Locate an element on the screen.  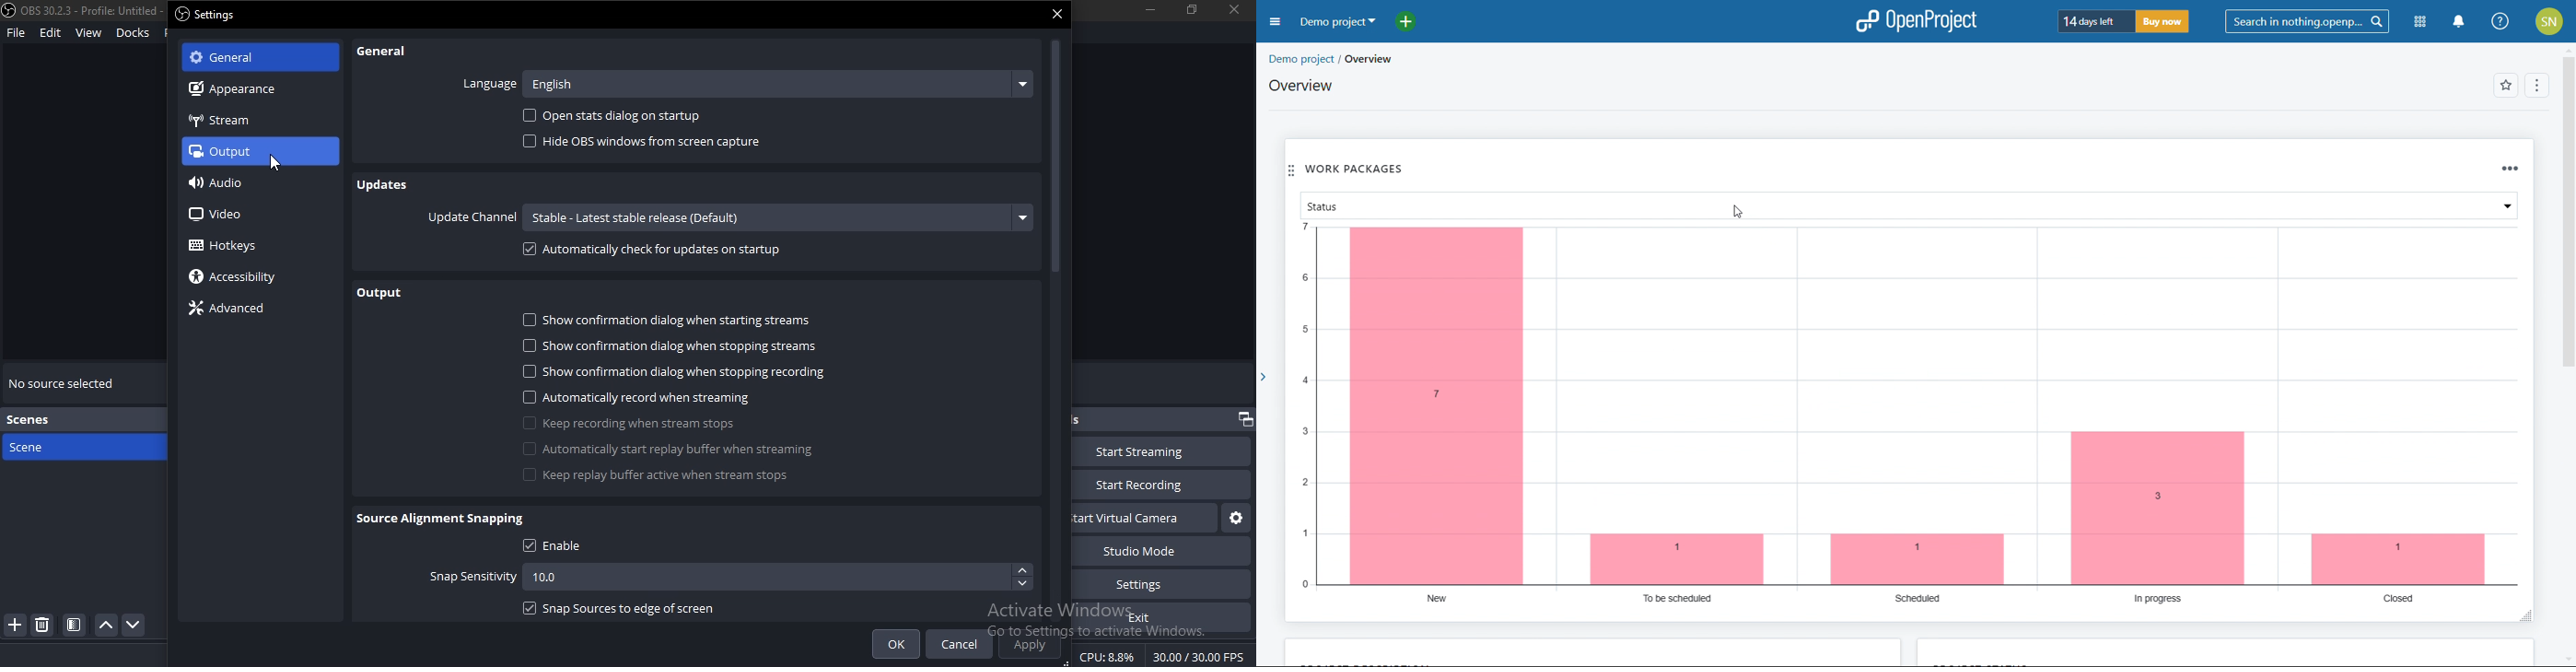
close is located at coordinates (1058, 13).